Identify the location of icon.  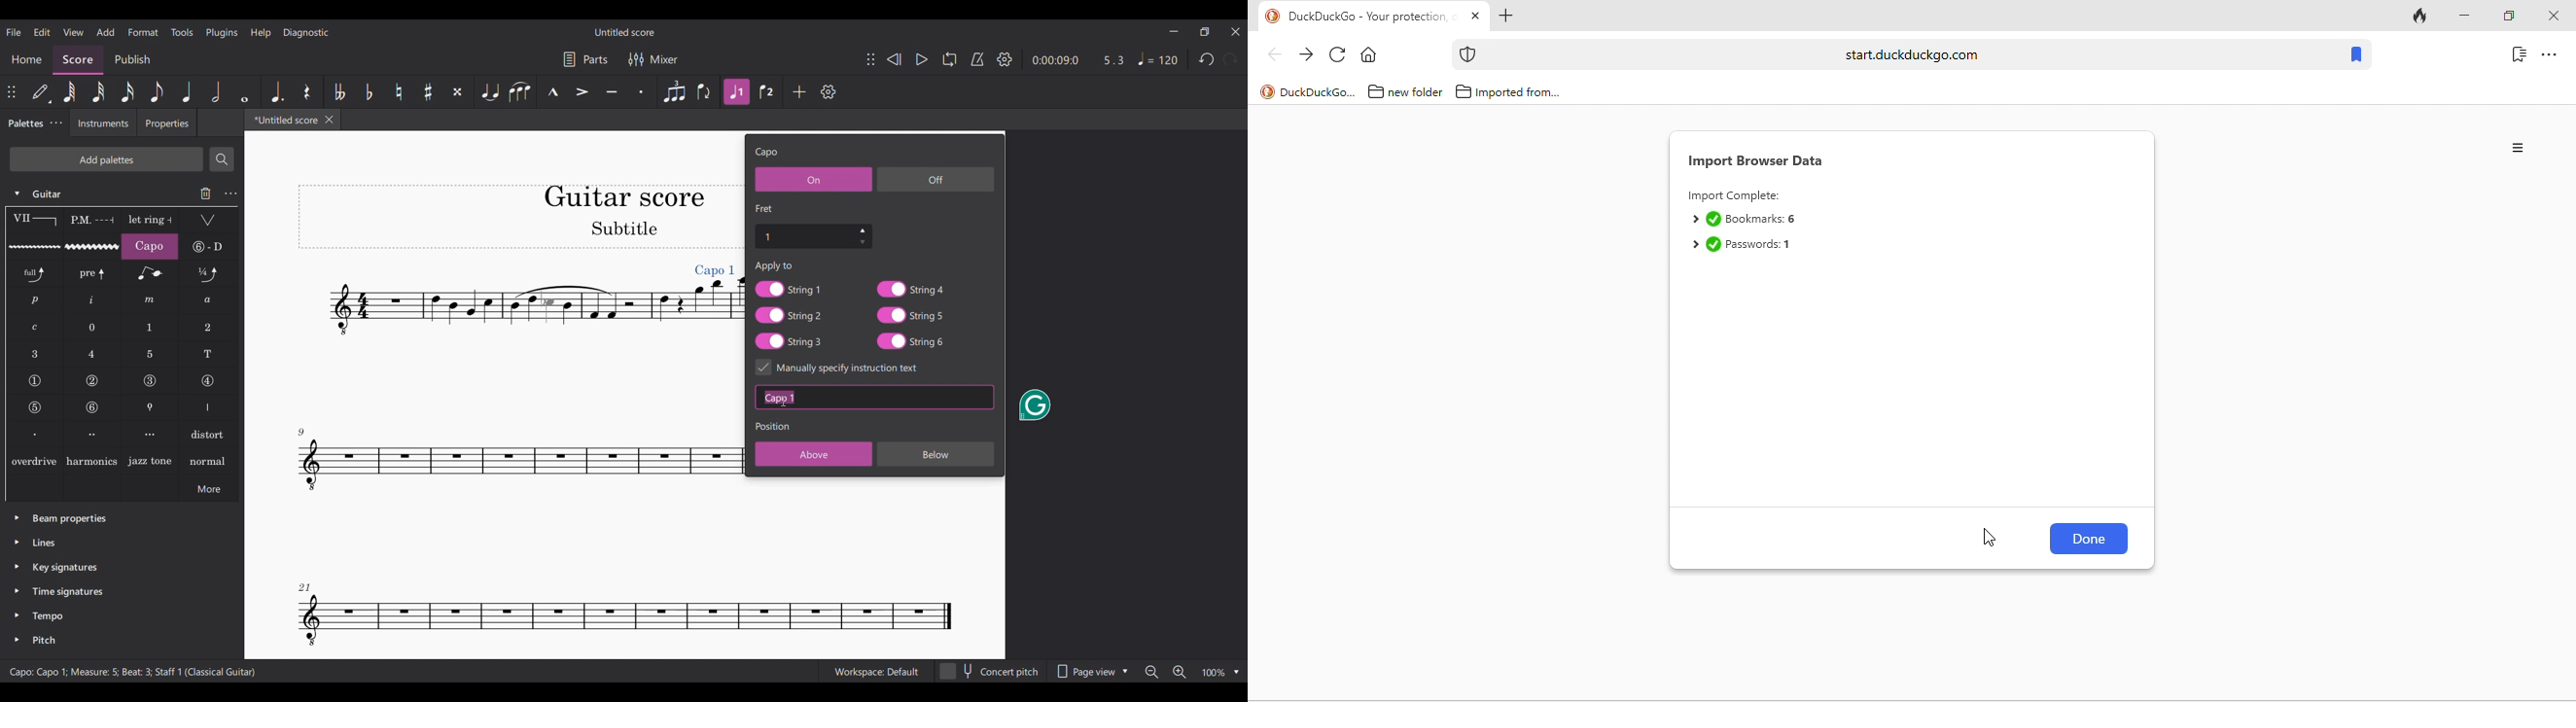
(1273, 17).